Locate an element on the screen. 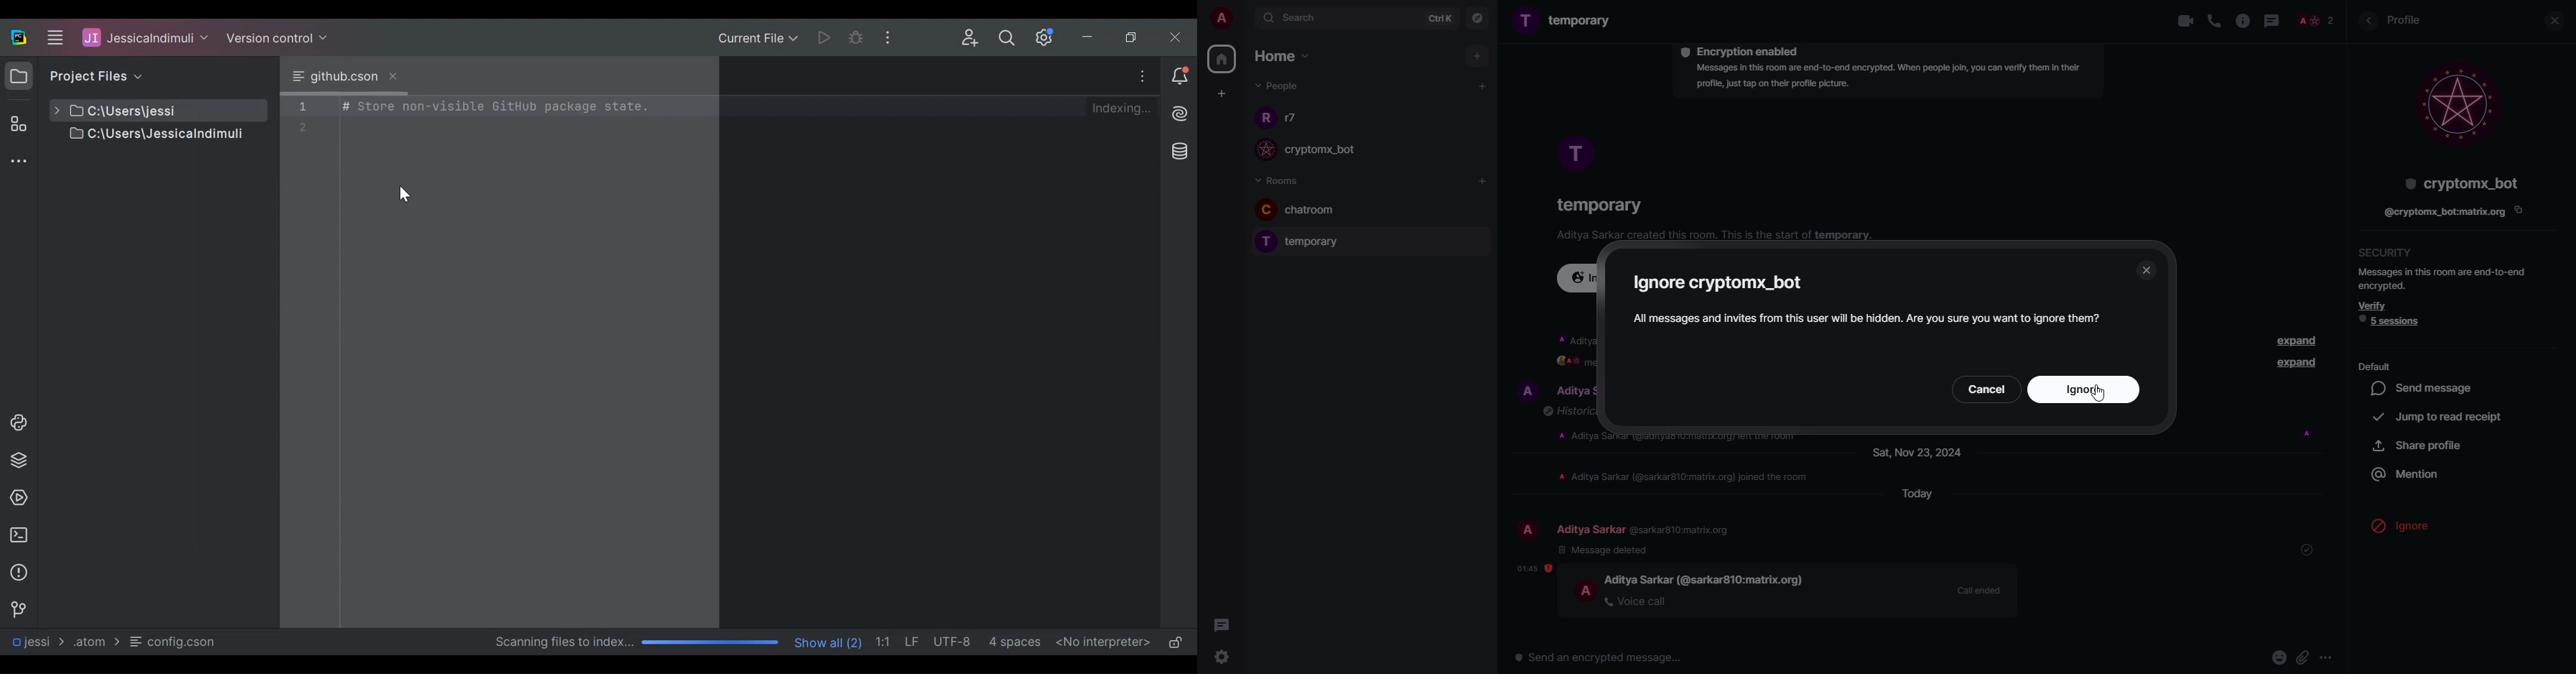 The height and width of the screenshot is (700, 2576). cursor is located at coordinates (2407, 536).